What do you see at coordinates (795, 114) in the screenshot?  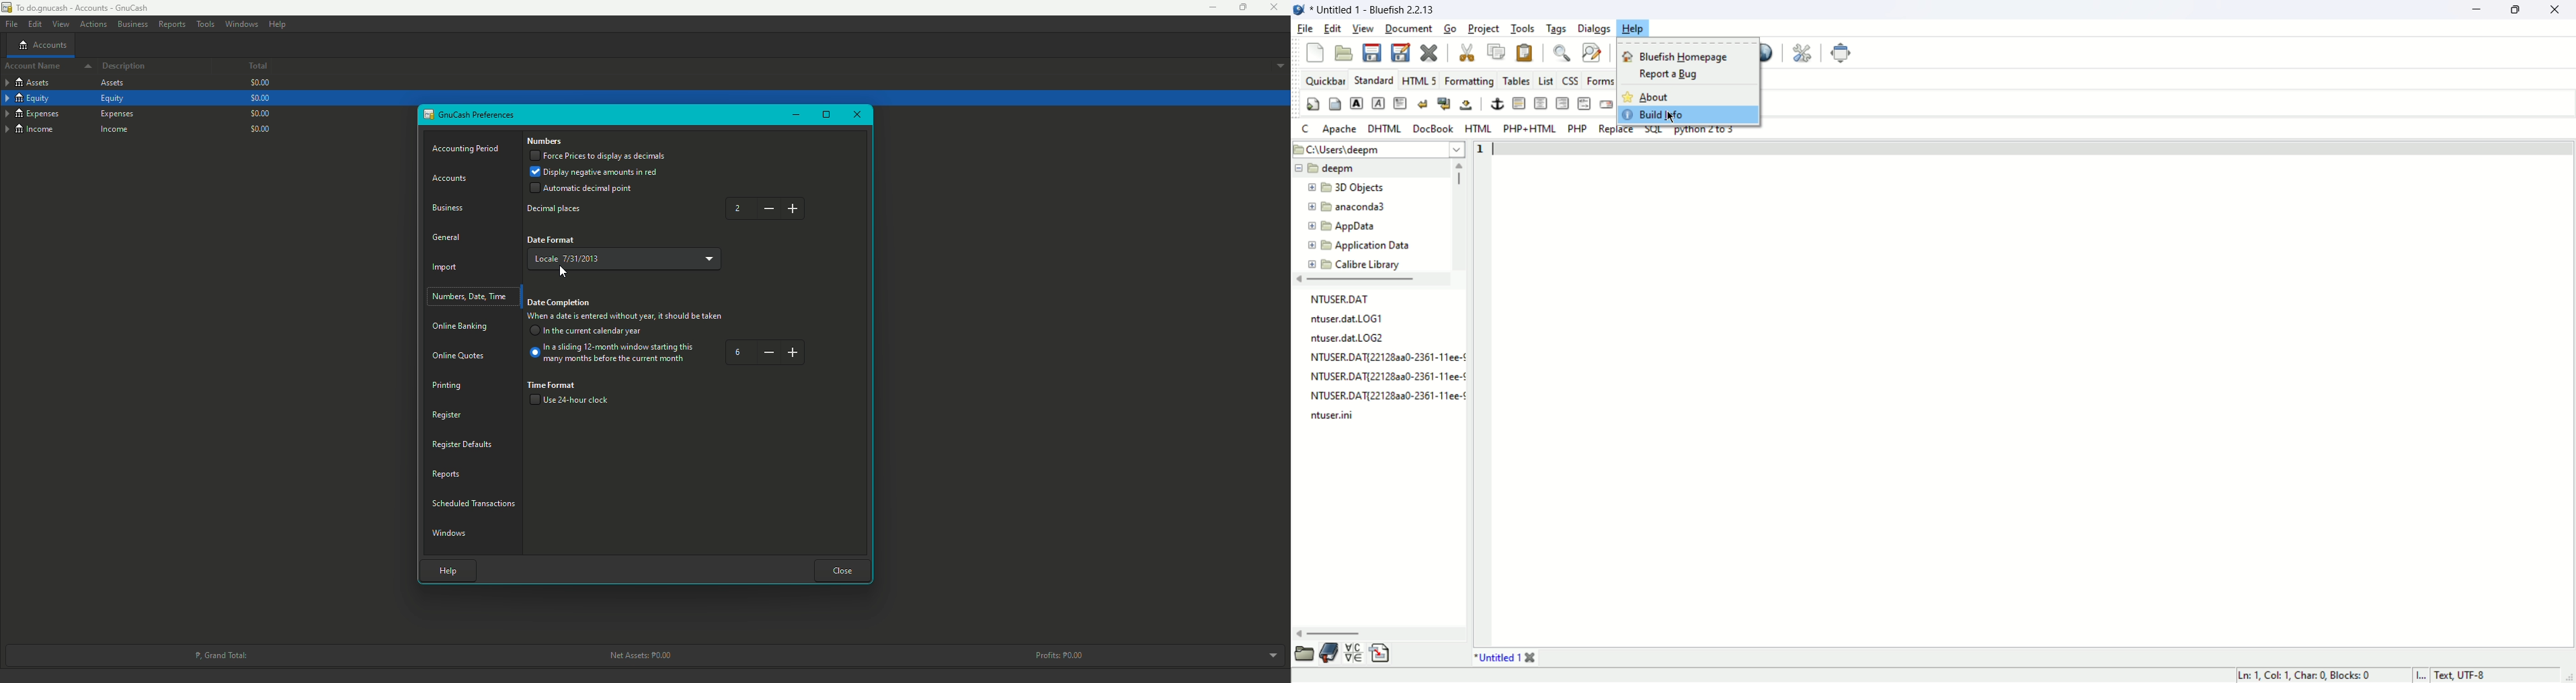 I see `Minimize` at bounding box center [795, 114].